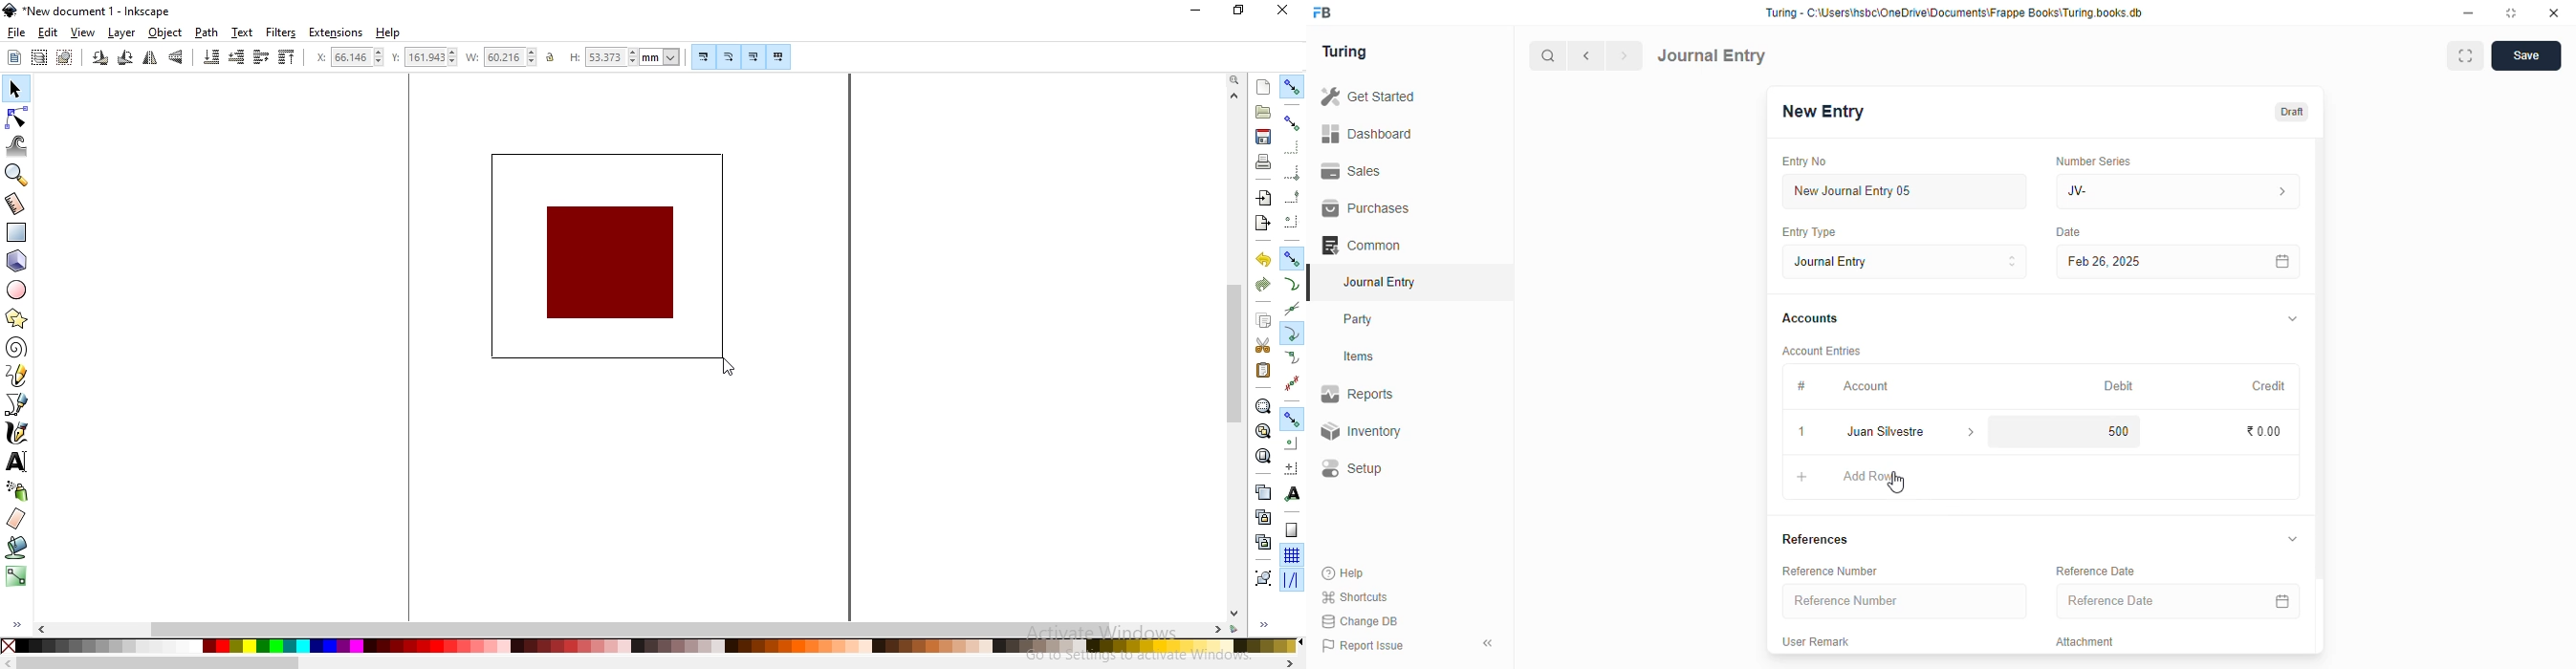 This screenshot has height=672, width=2576. I want to click on #, so click(1802, 386).